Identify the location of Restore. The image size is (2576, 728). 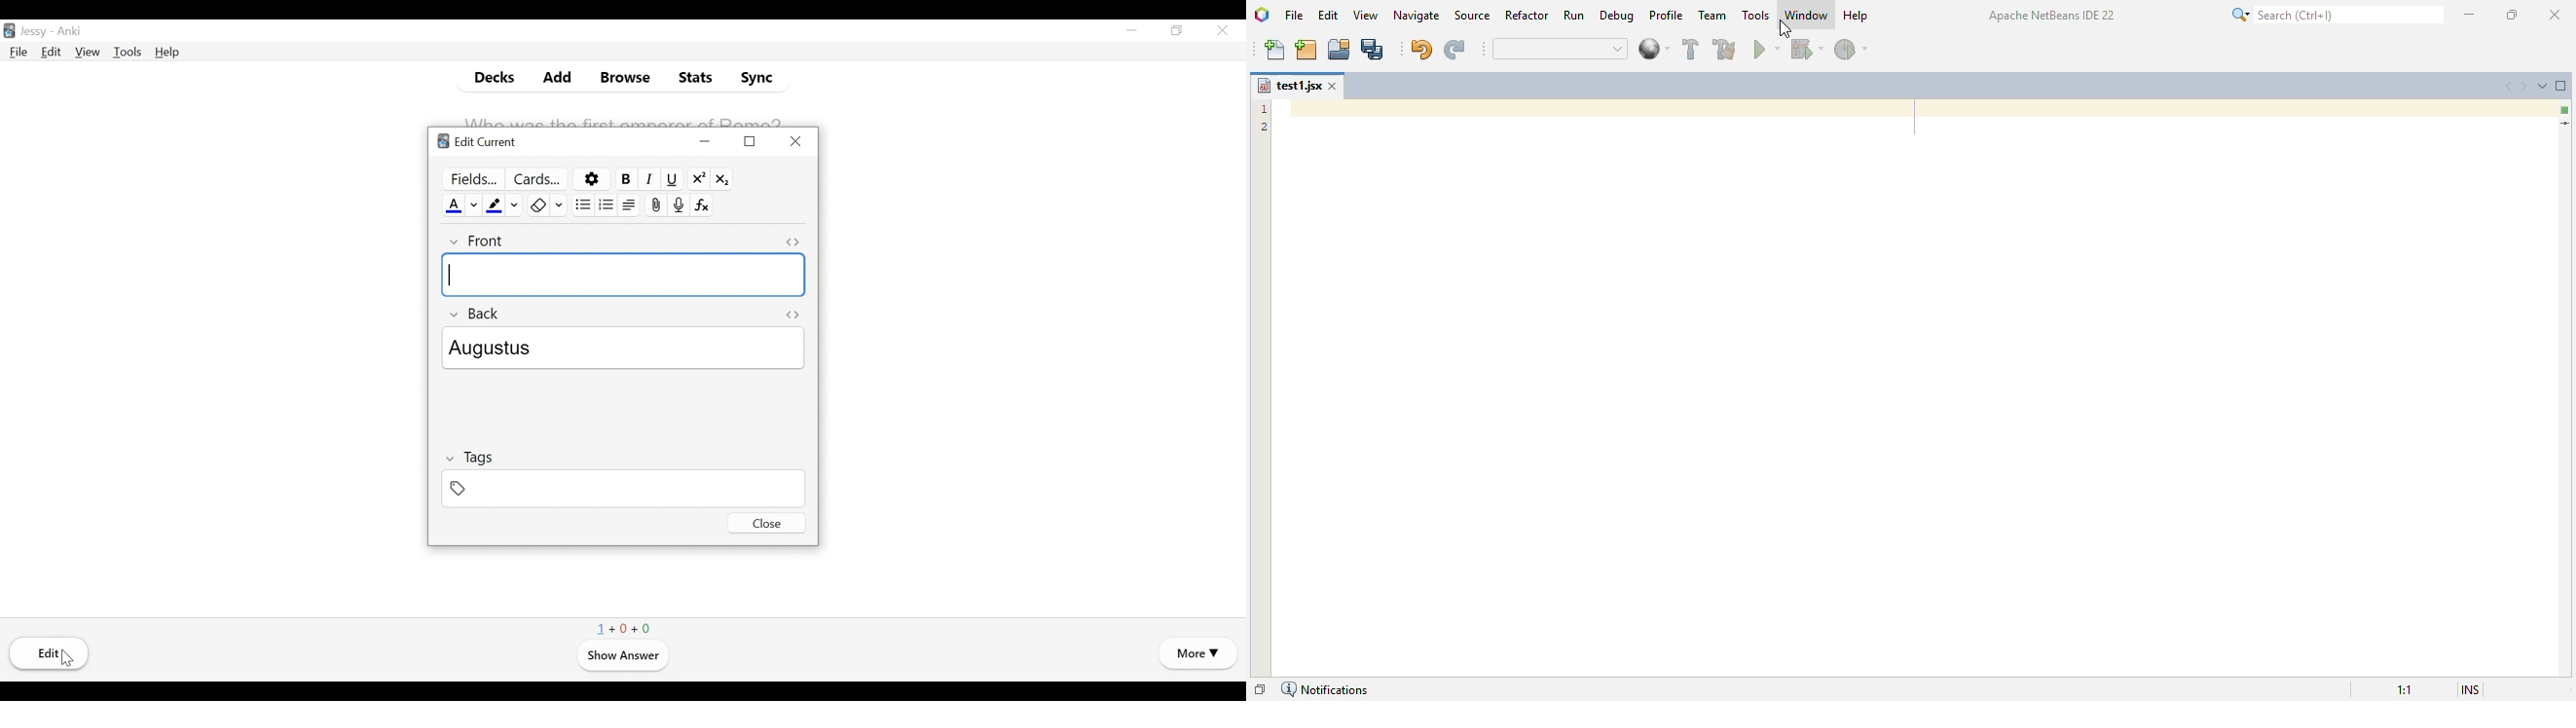
(1177, 31).